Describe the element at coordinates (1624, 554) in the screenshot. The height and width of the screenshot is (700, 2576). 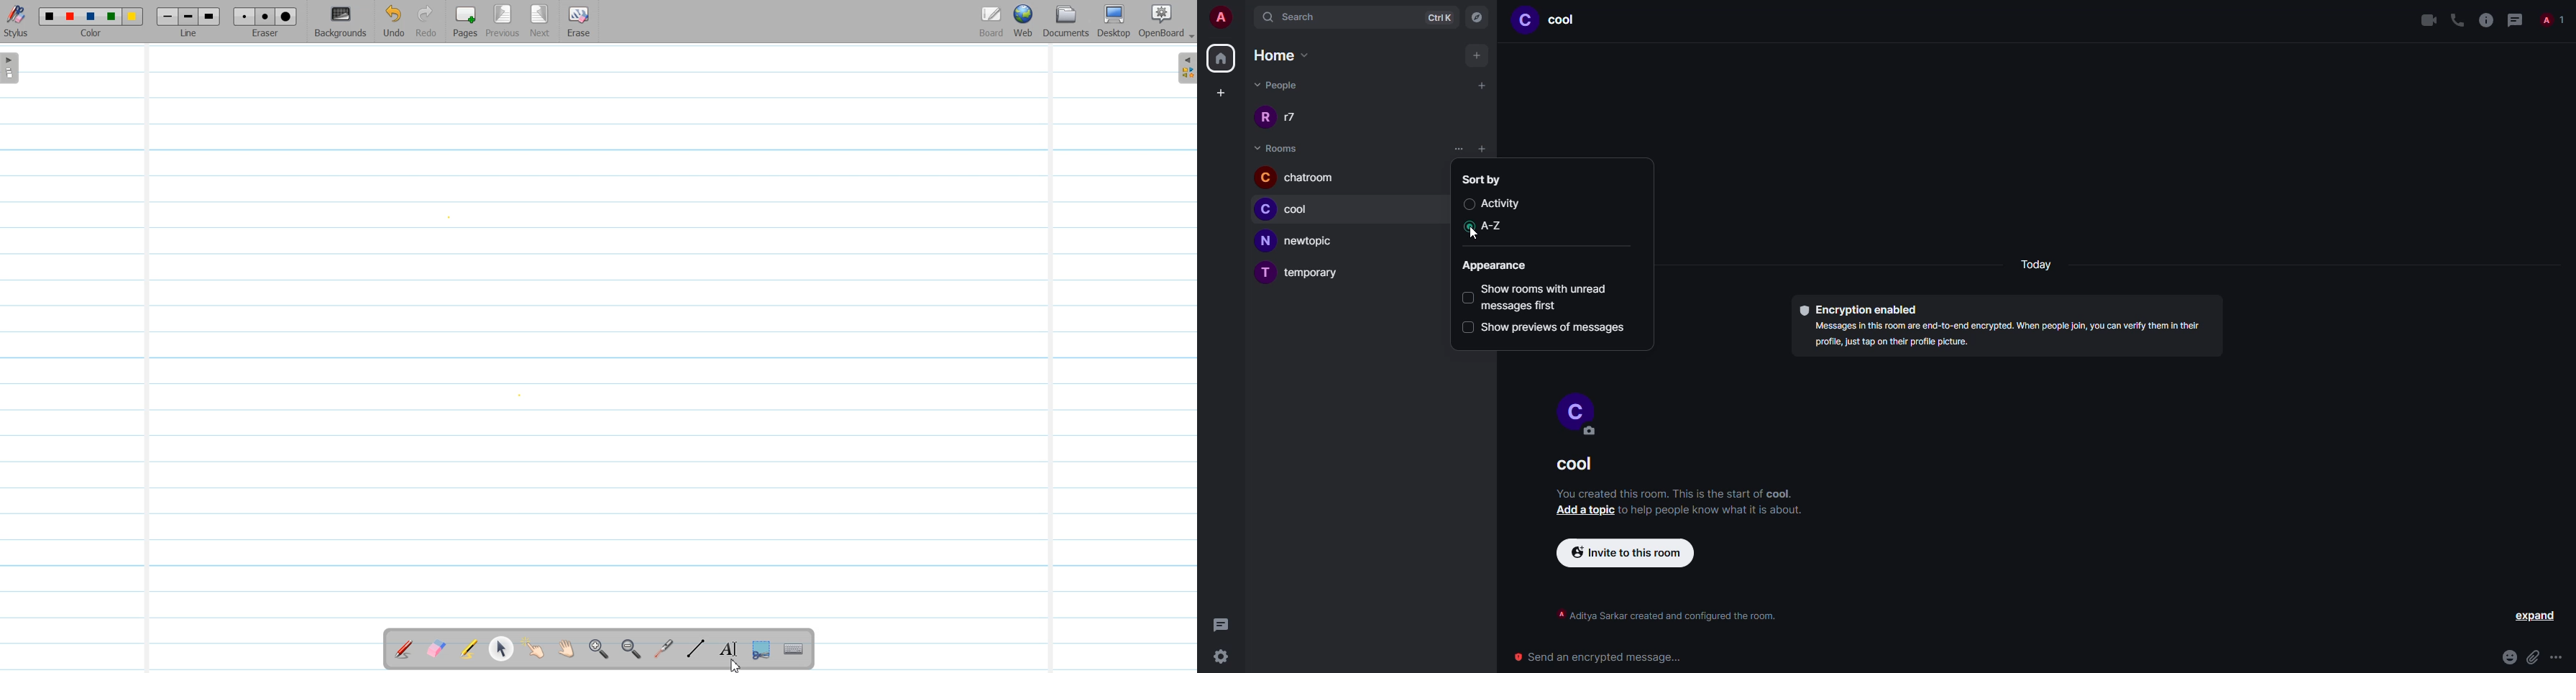
I see `invite` at that location.